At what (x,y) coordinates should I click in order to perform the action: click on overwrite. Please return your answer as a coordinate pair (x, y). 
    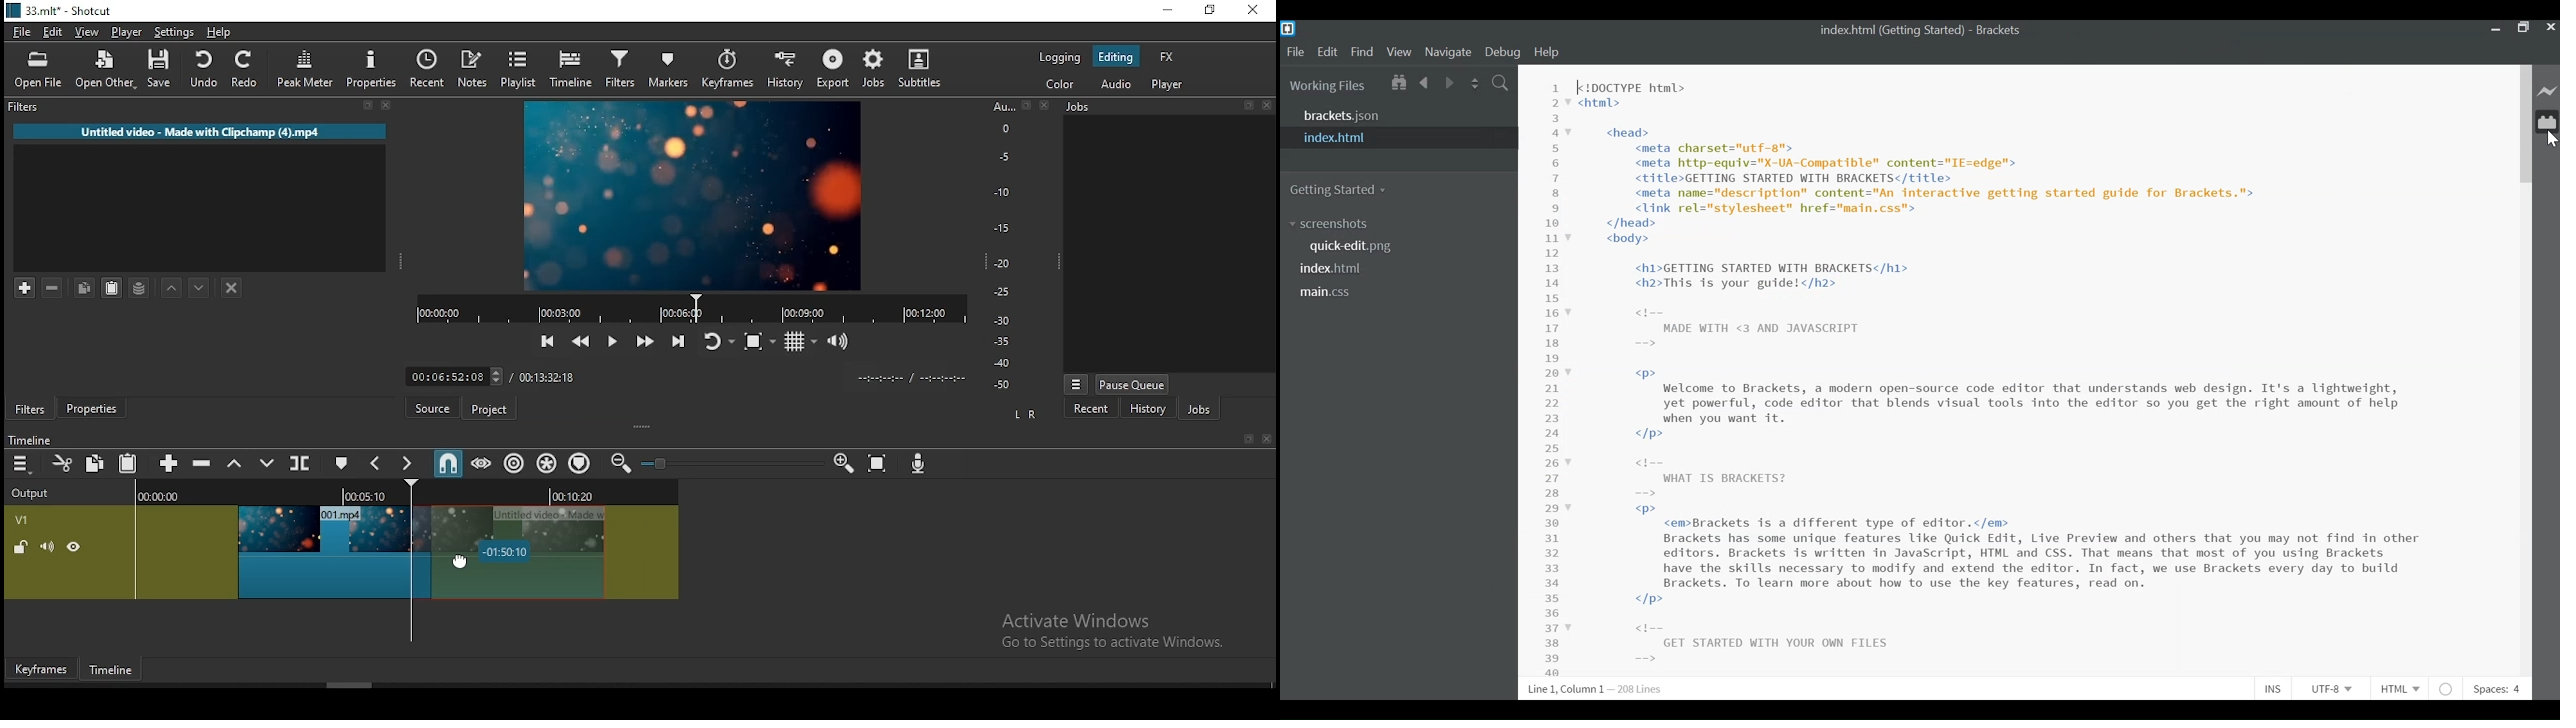
    Looking at the image, I should click on (267, 466).